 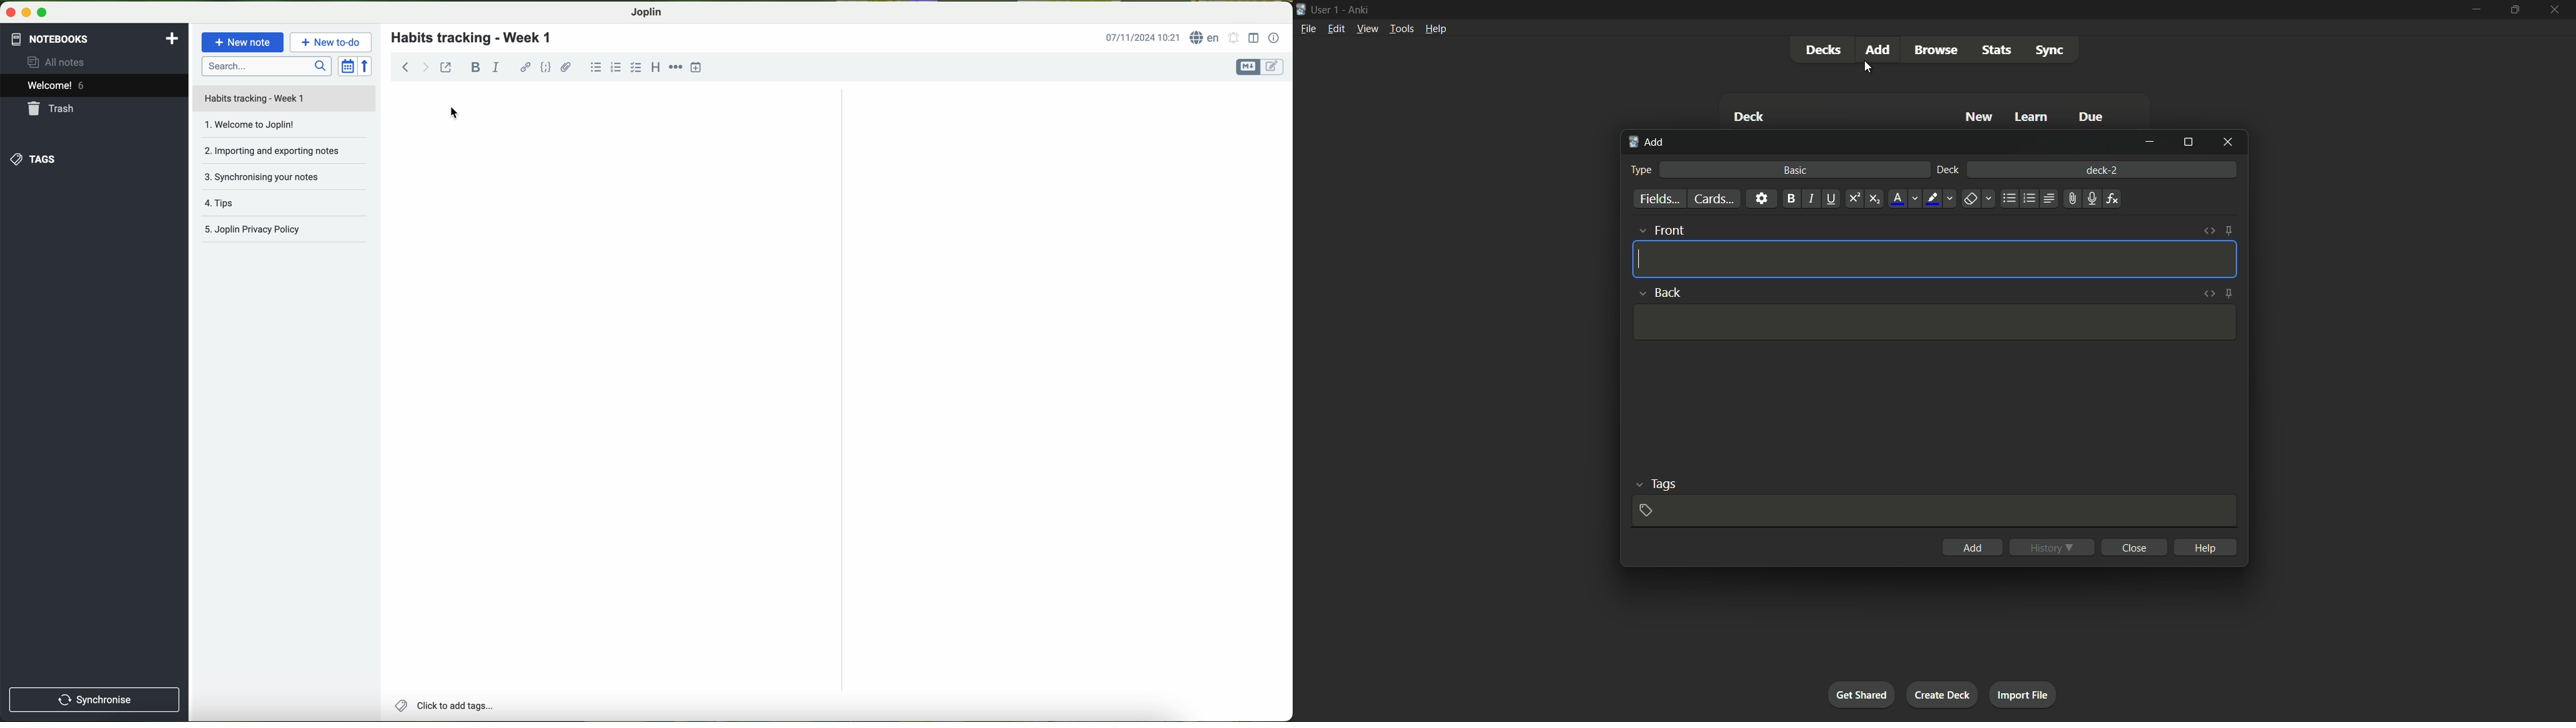 What do you see at coordinates (696, 67) in the screenshot?
I see `insert time` at bounding box center [696, 67].